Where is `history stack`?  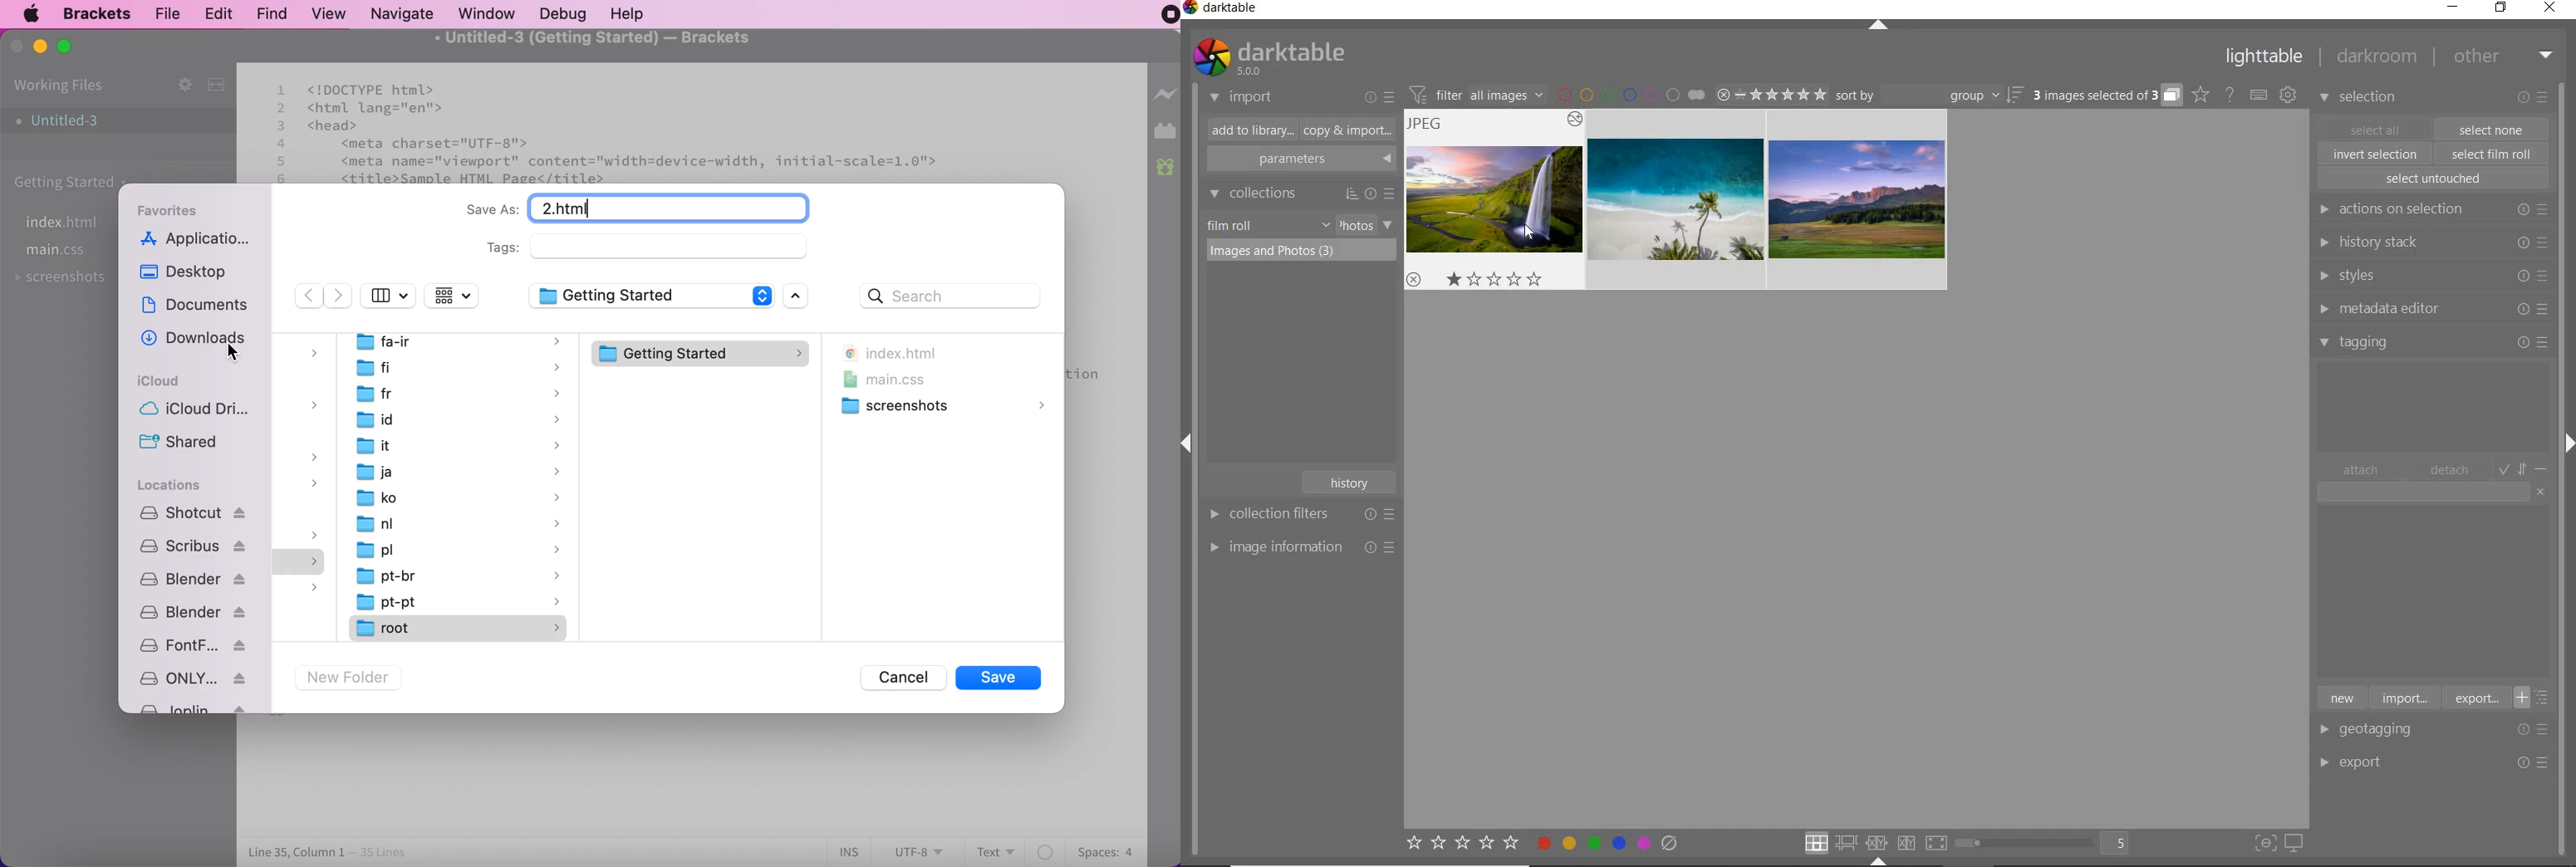
history stack is located at coordinates (2431, 242).